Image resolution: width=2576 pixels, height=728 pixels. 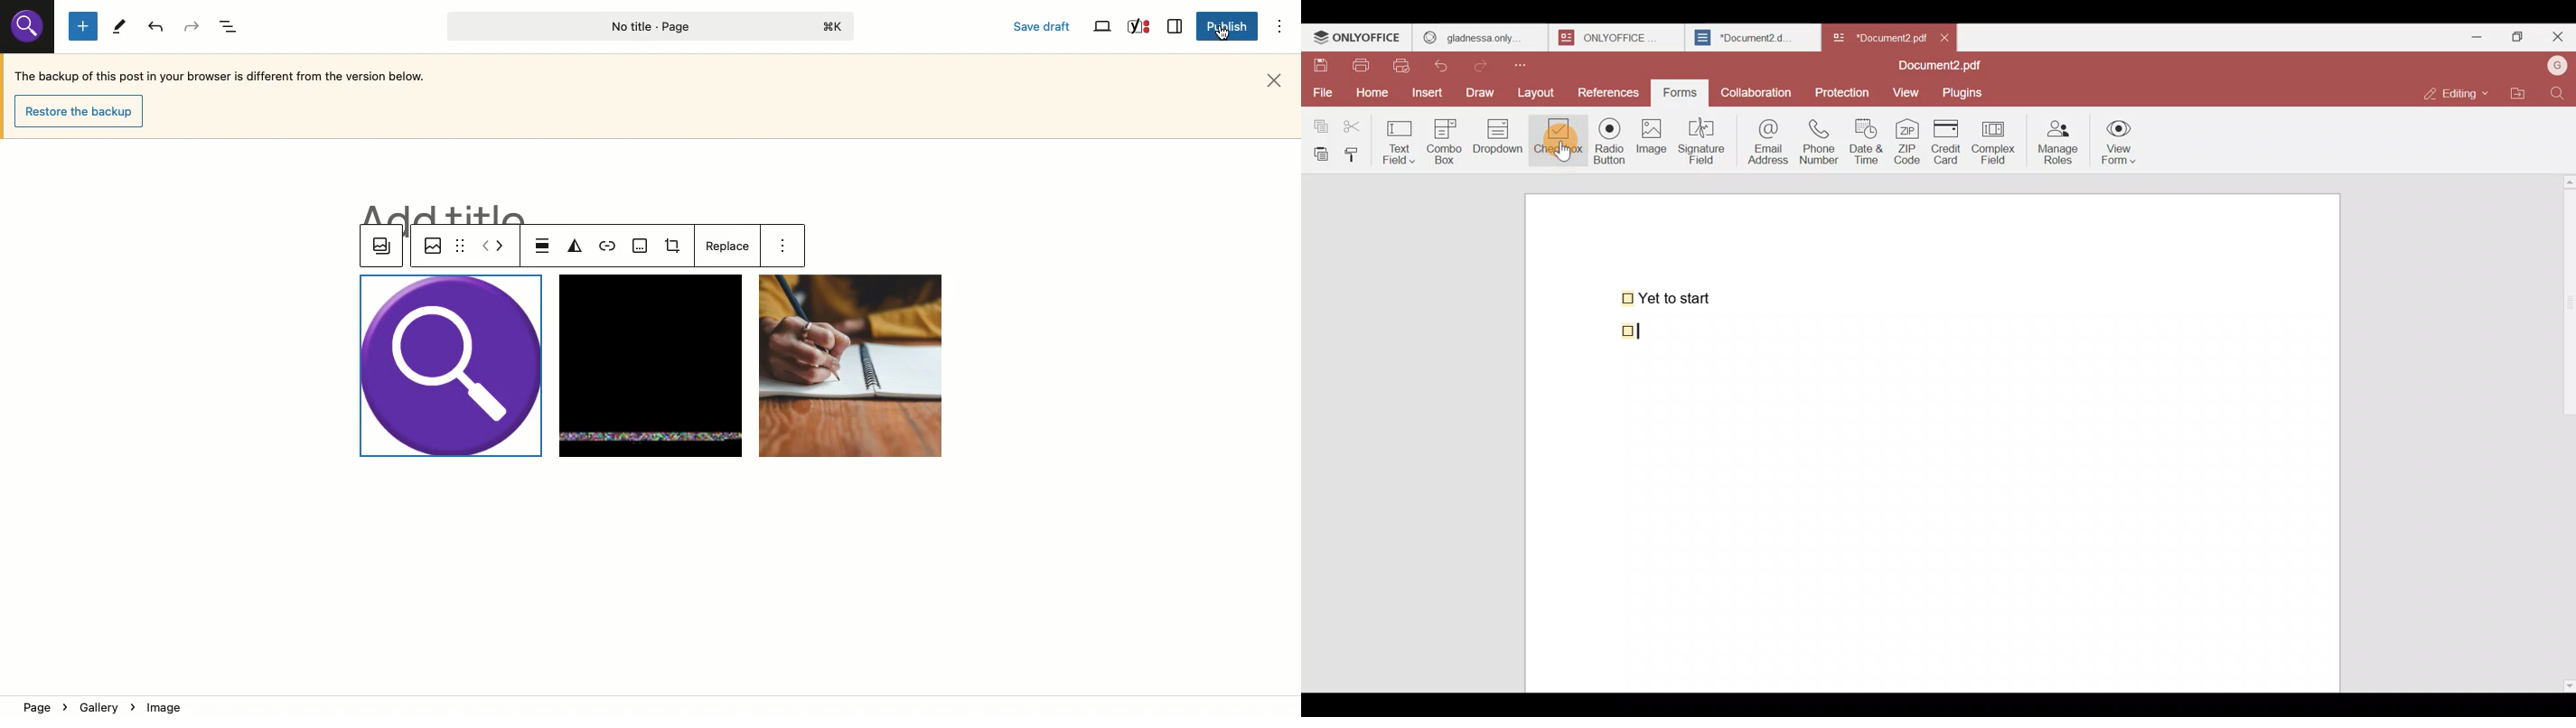 I want to click on Page, so click(x=645, y=27).